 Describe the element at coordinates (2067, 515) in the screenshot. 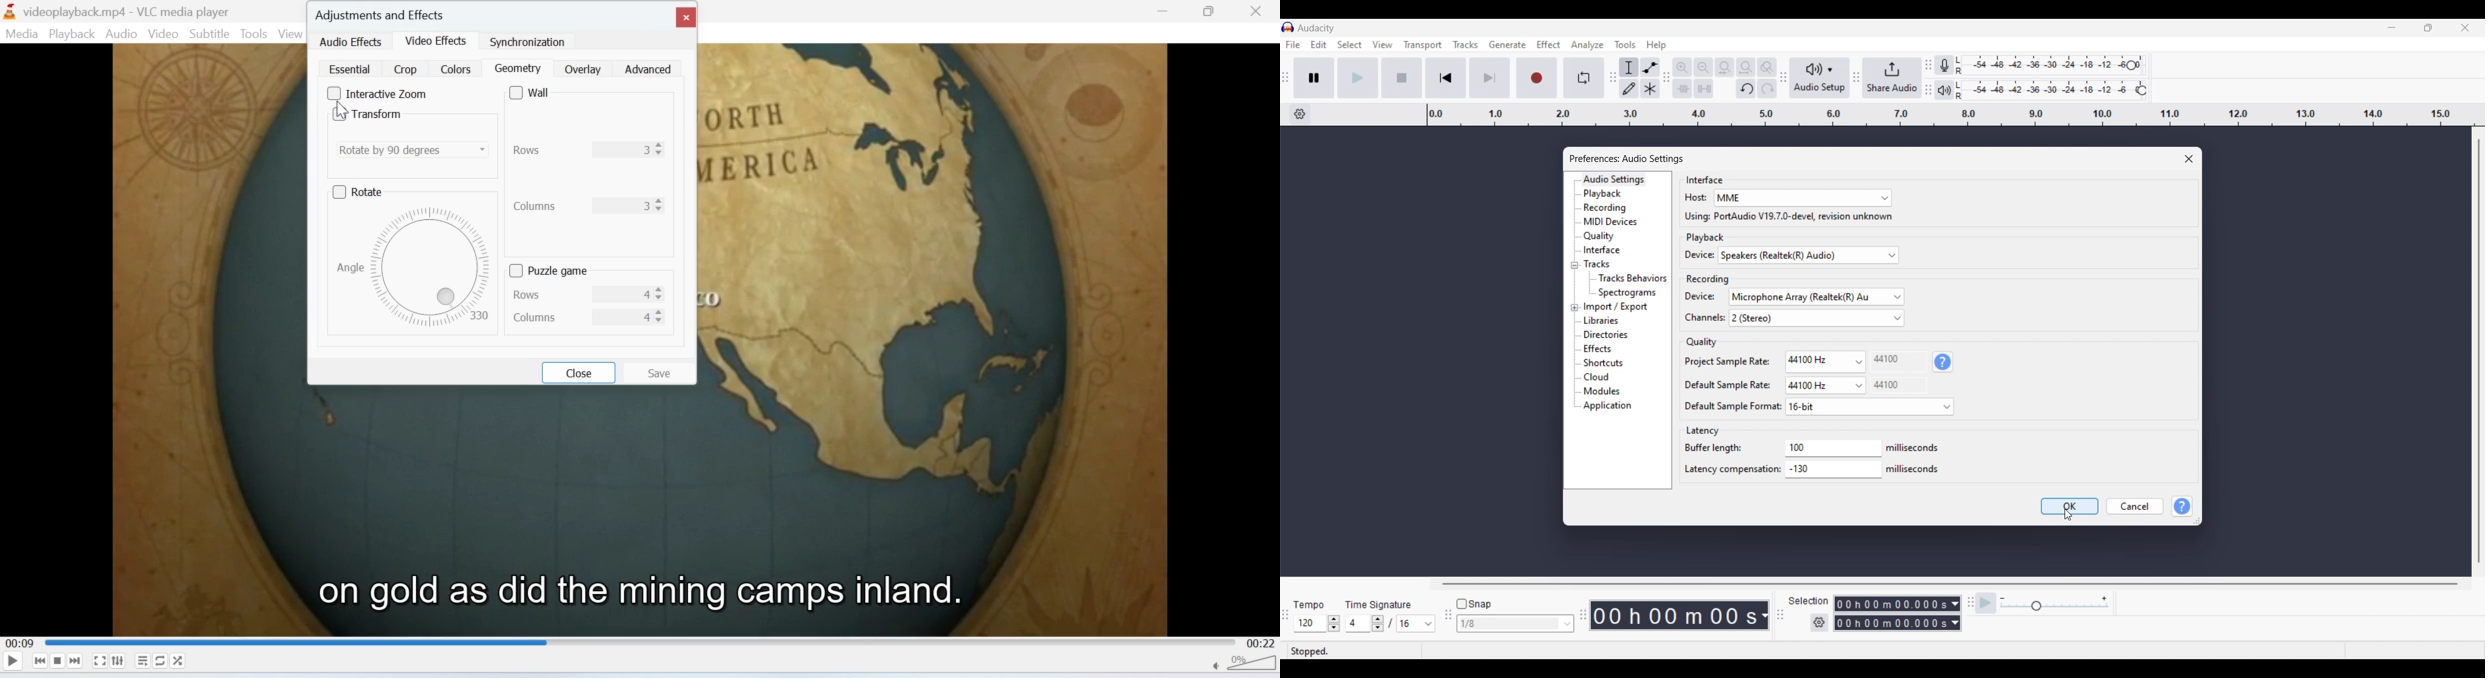

I see `Cursor clicking on saving changes` at that location.